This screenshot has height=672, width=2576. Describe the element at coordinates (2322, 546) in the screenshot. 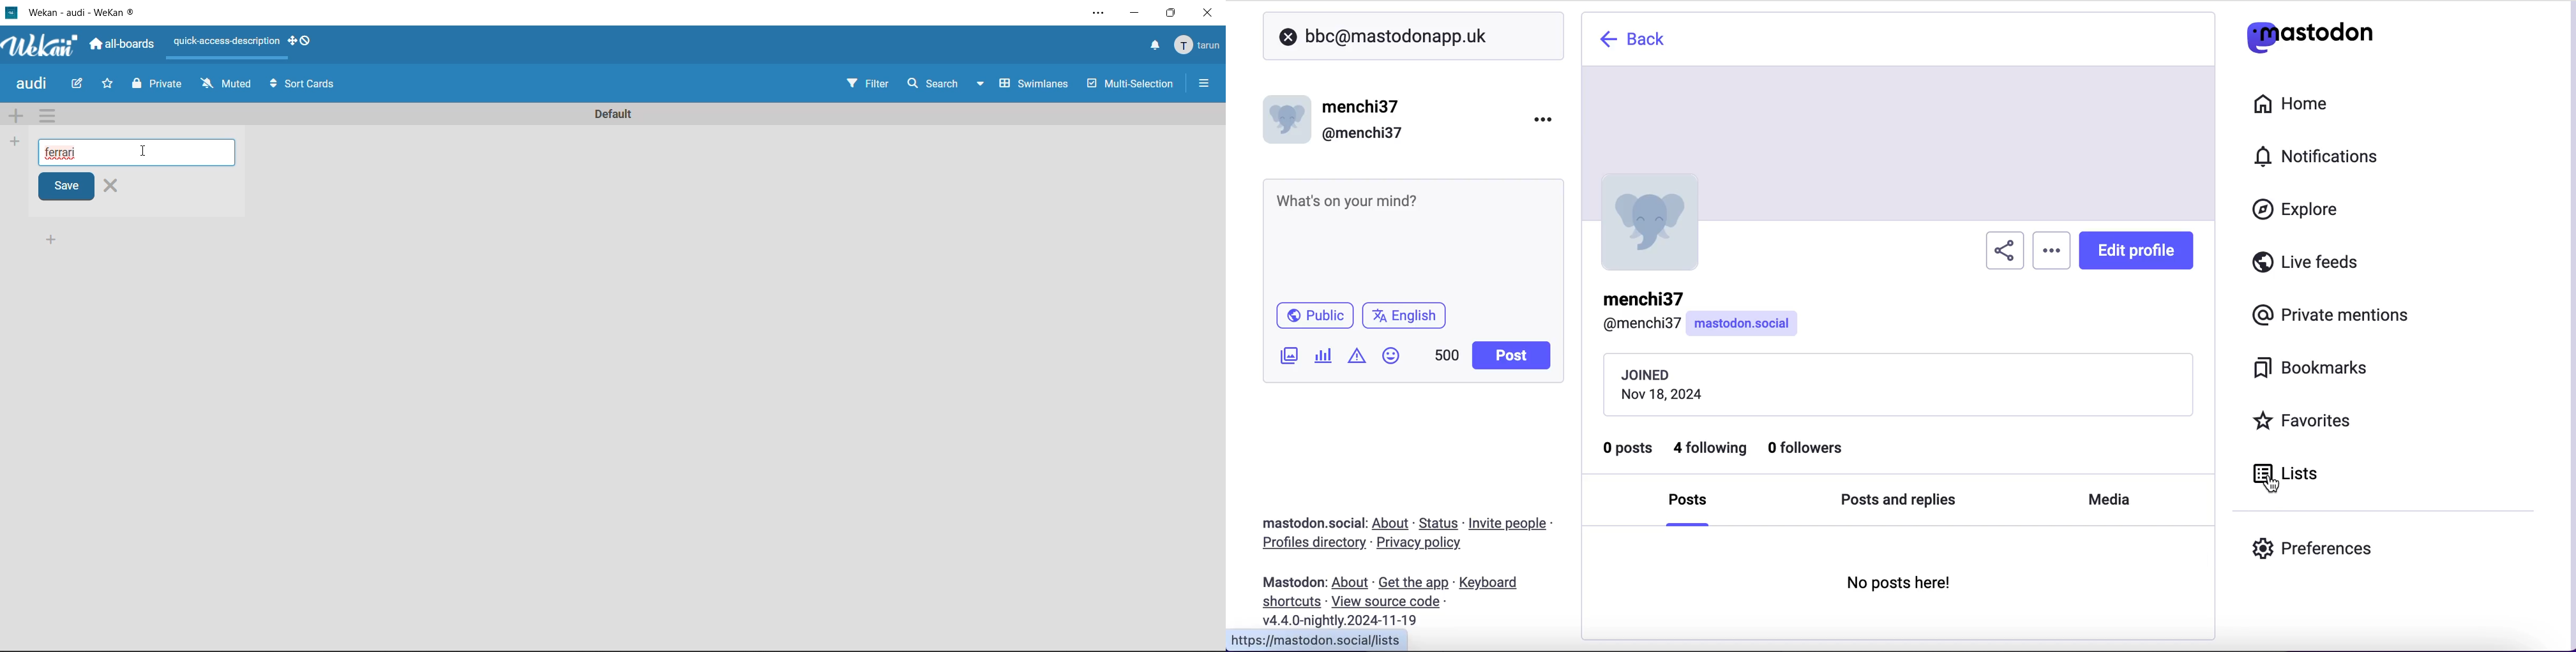

I see `preferences` at that location.